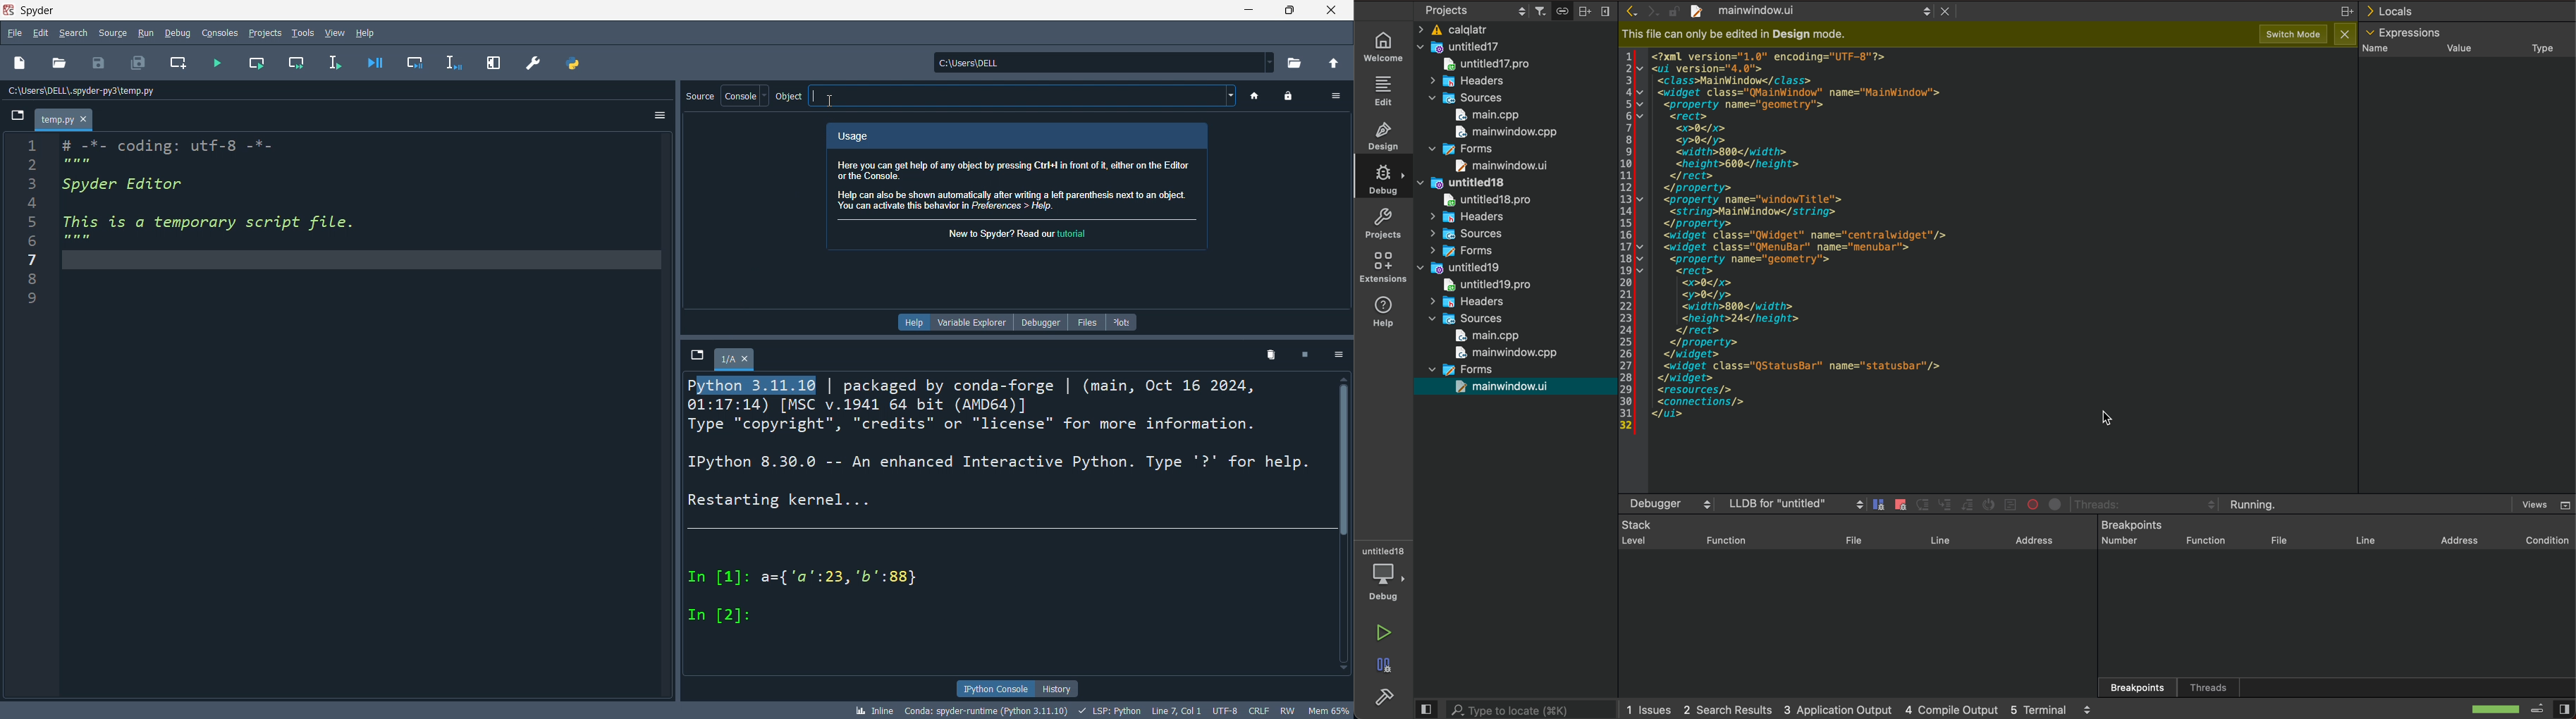 This screenshot has width=2576, height=728. Describe the element at coordinates (2090, 709) in the screenshot. I see `scroll up and down` at that location.